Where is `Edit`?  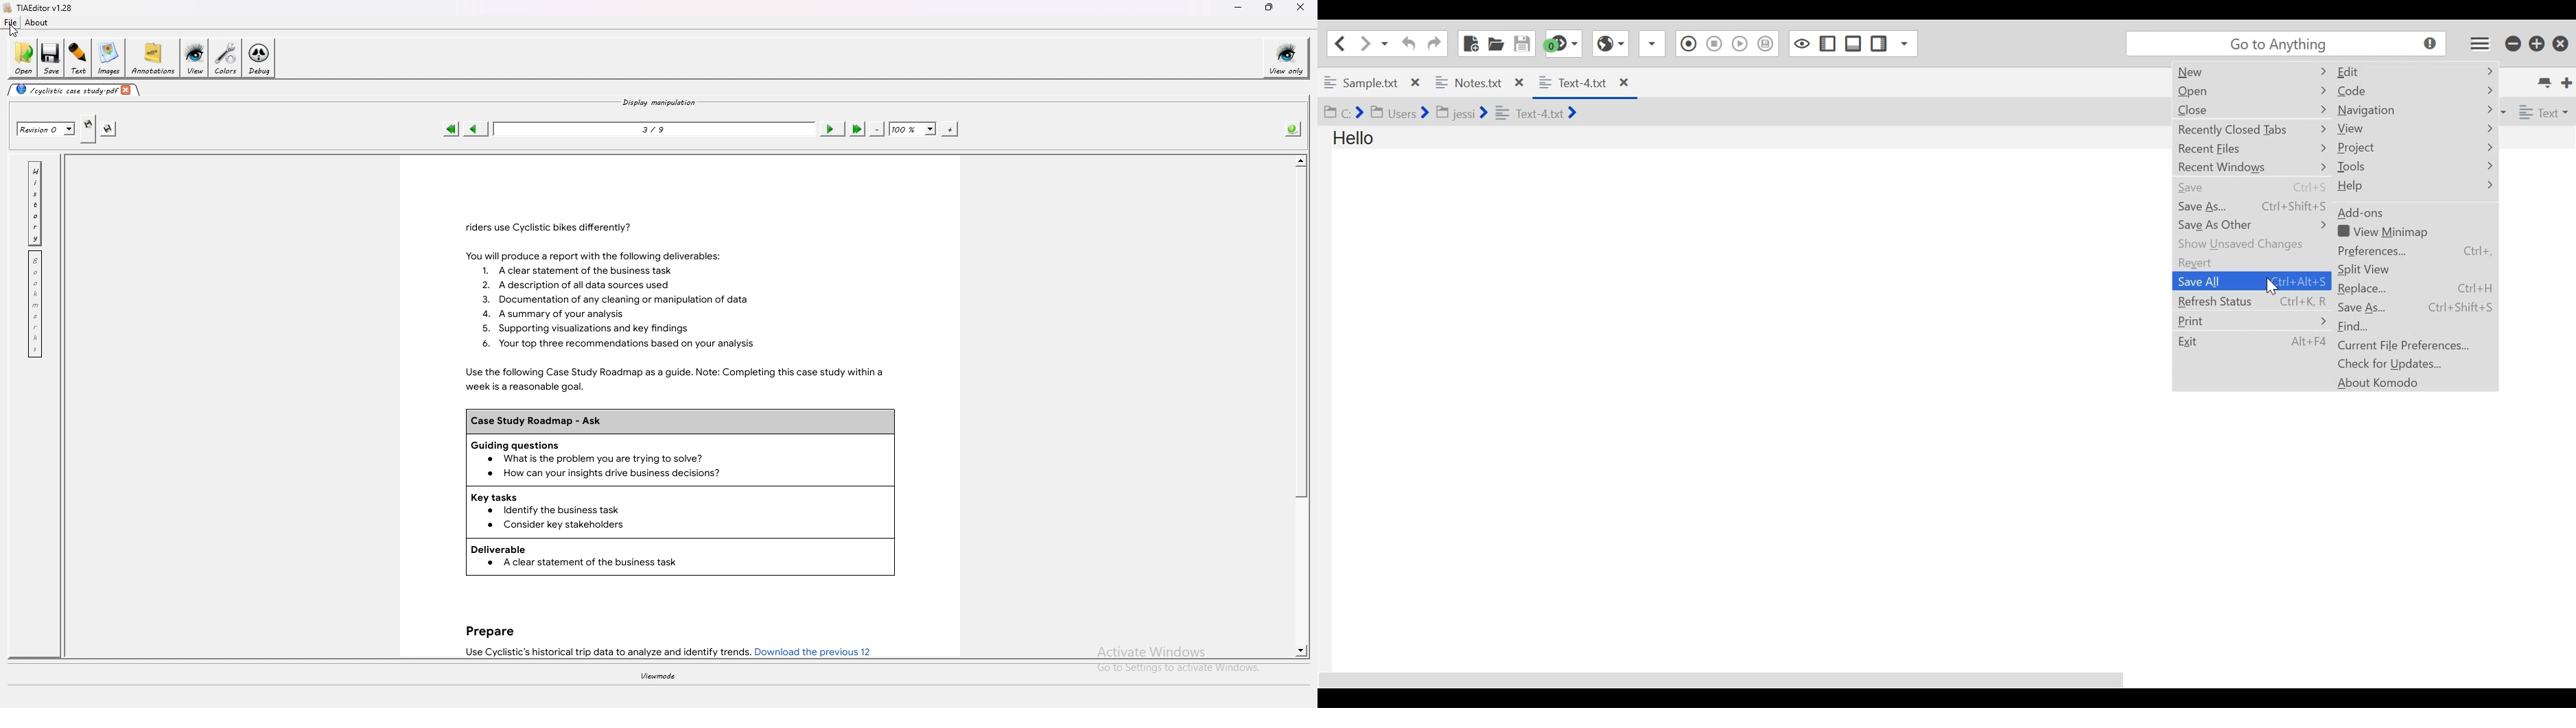
Edit is located at coordinates (2414, 71).